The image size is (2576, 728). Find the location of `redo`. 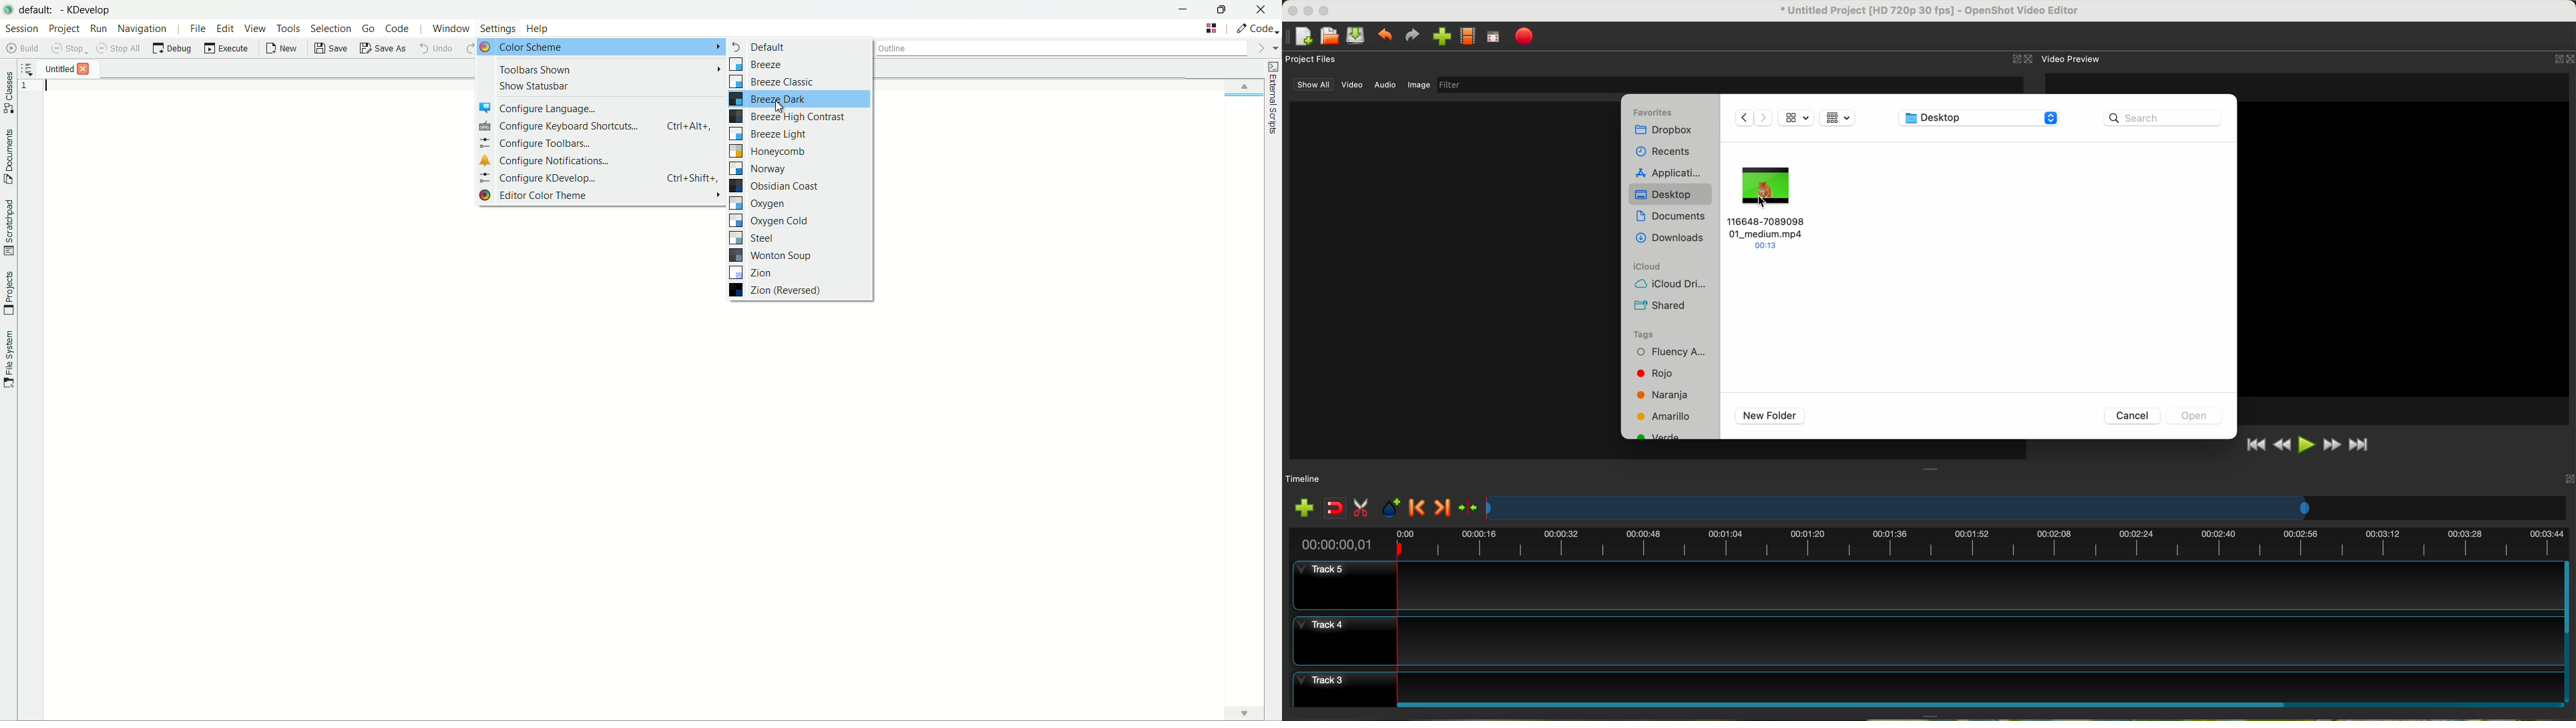

redo is located at coordinates (1411, 35).